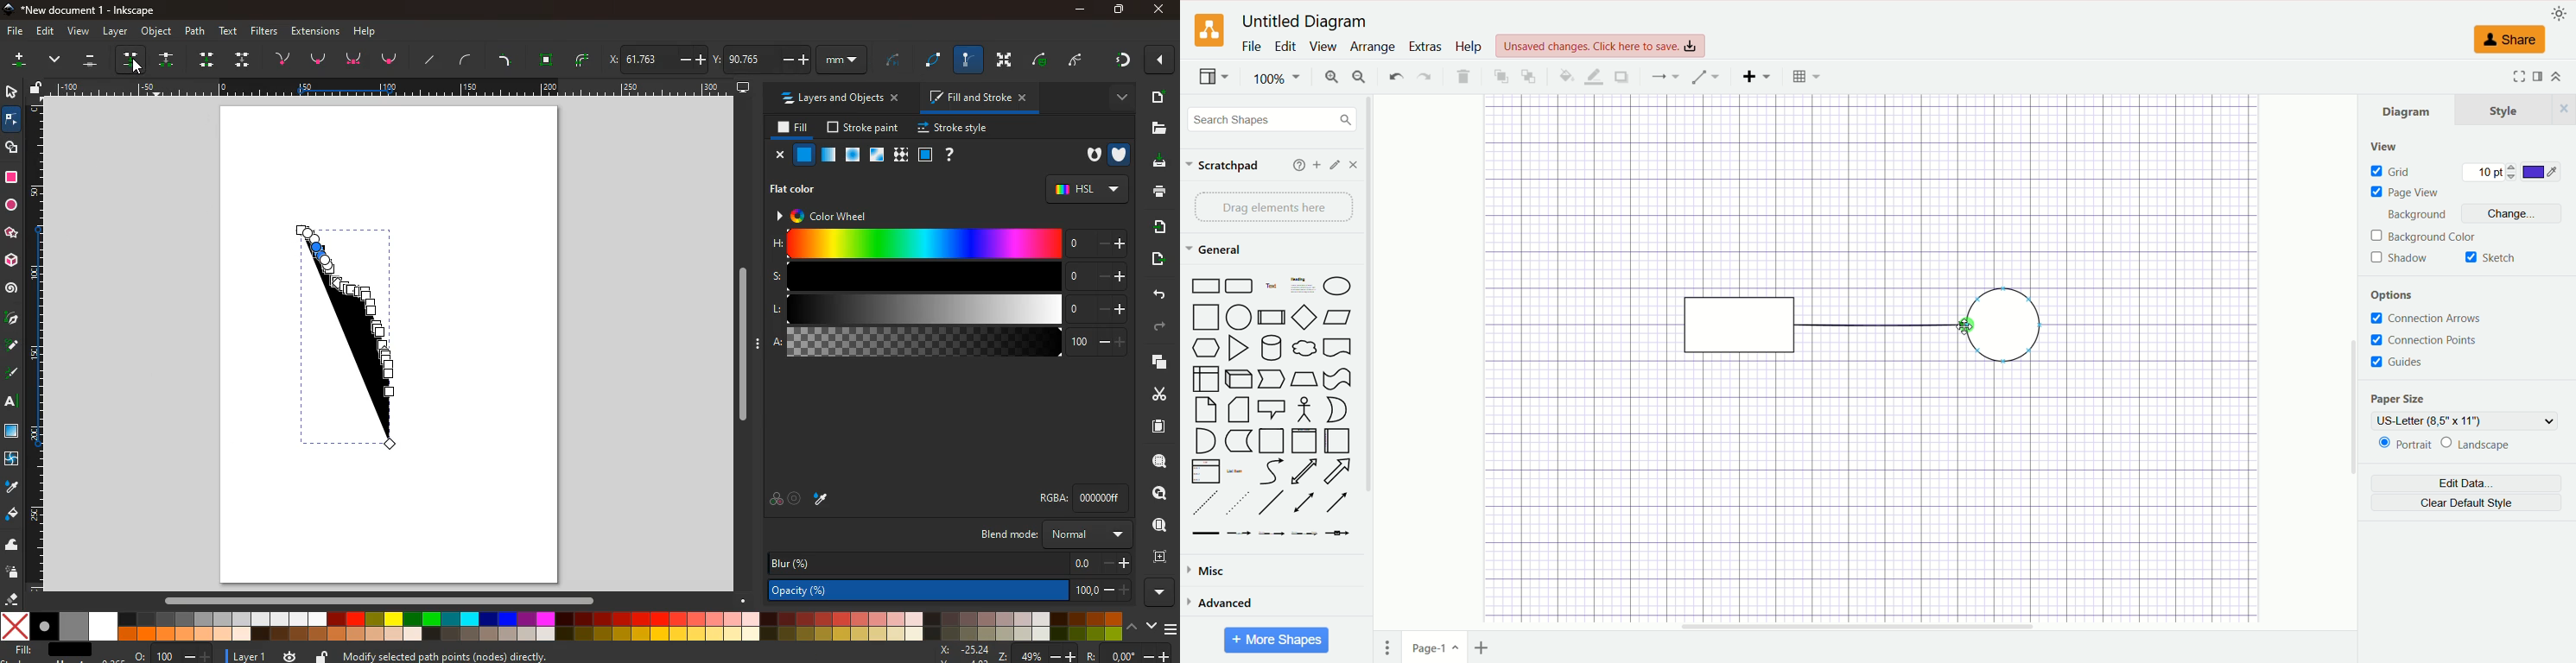 The width and height of the screenshot is (2576, 672). I want to click on rectangle, so click(1737, 324).